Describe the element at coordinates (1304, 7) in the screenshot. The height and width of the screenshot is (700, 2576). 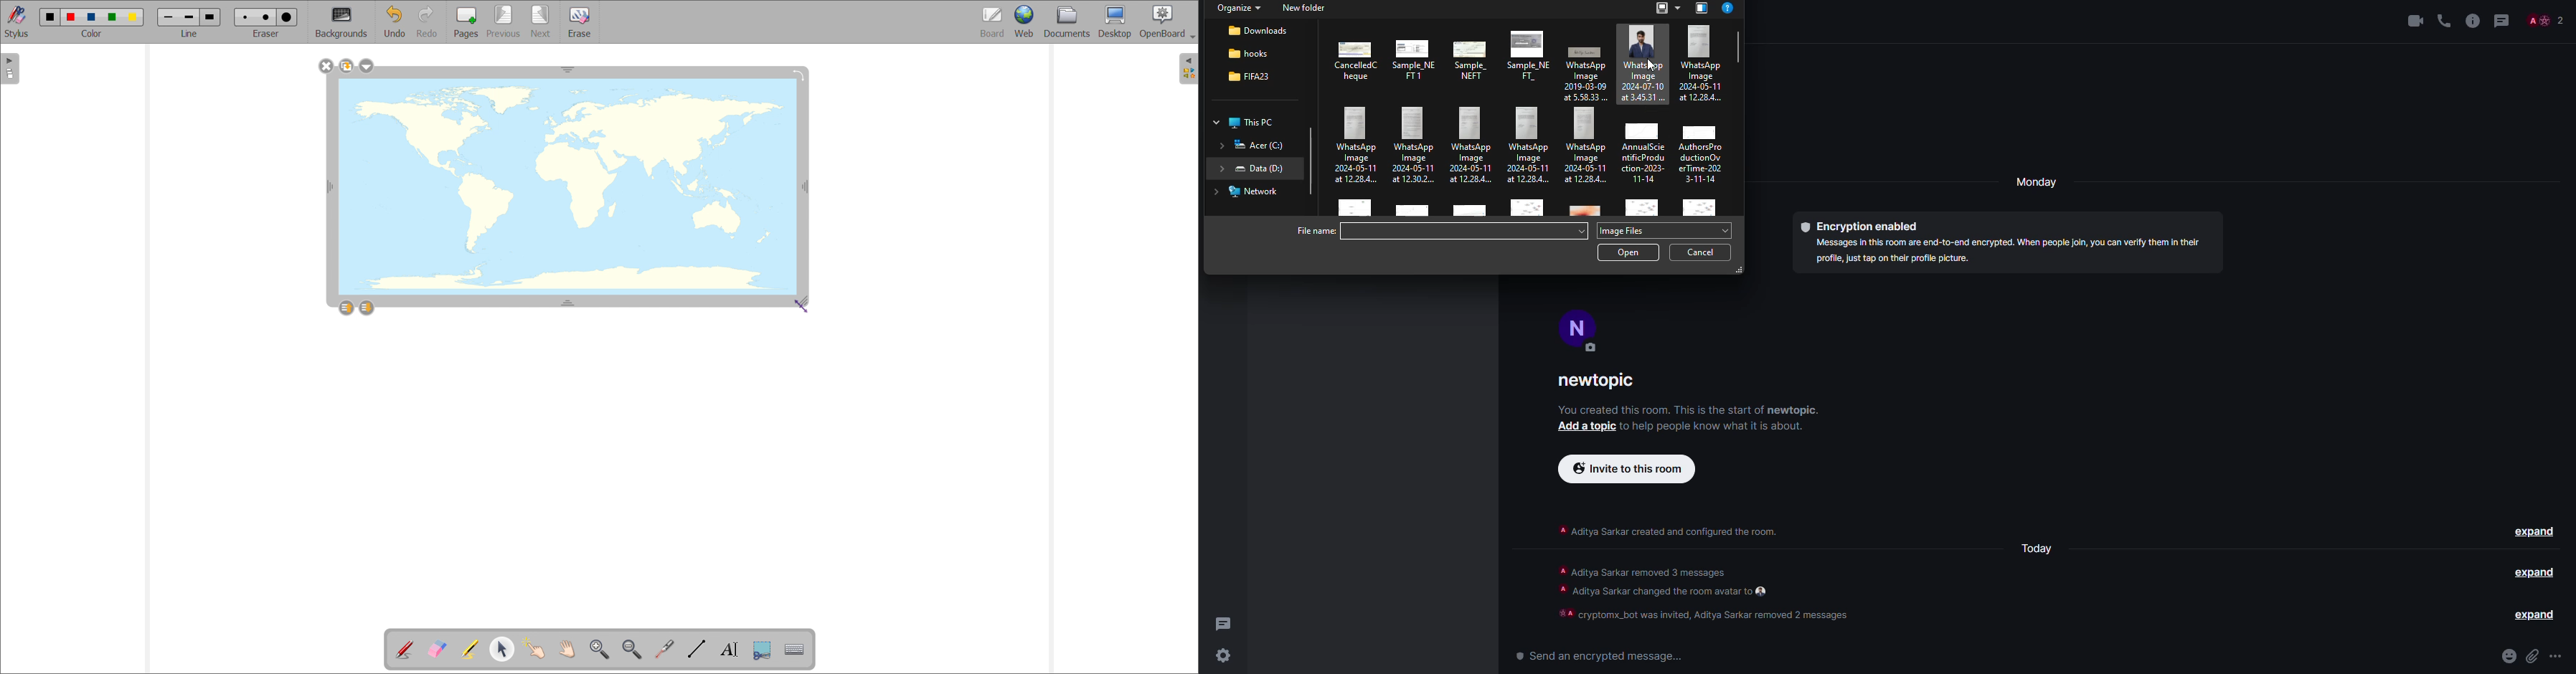
I see `new` at that location.